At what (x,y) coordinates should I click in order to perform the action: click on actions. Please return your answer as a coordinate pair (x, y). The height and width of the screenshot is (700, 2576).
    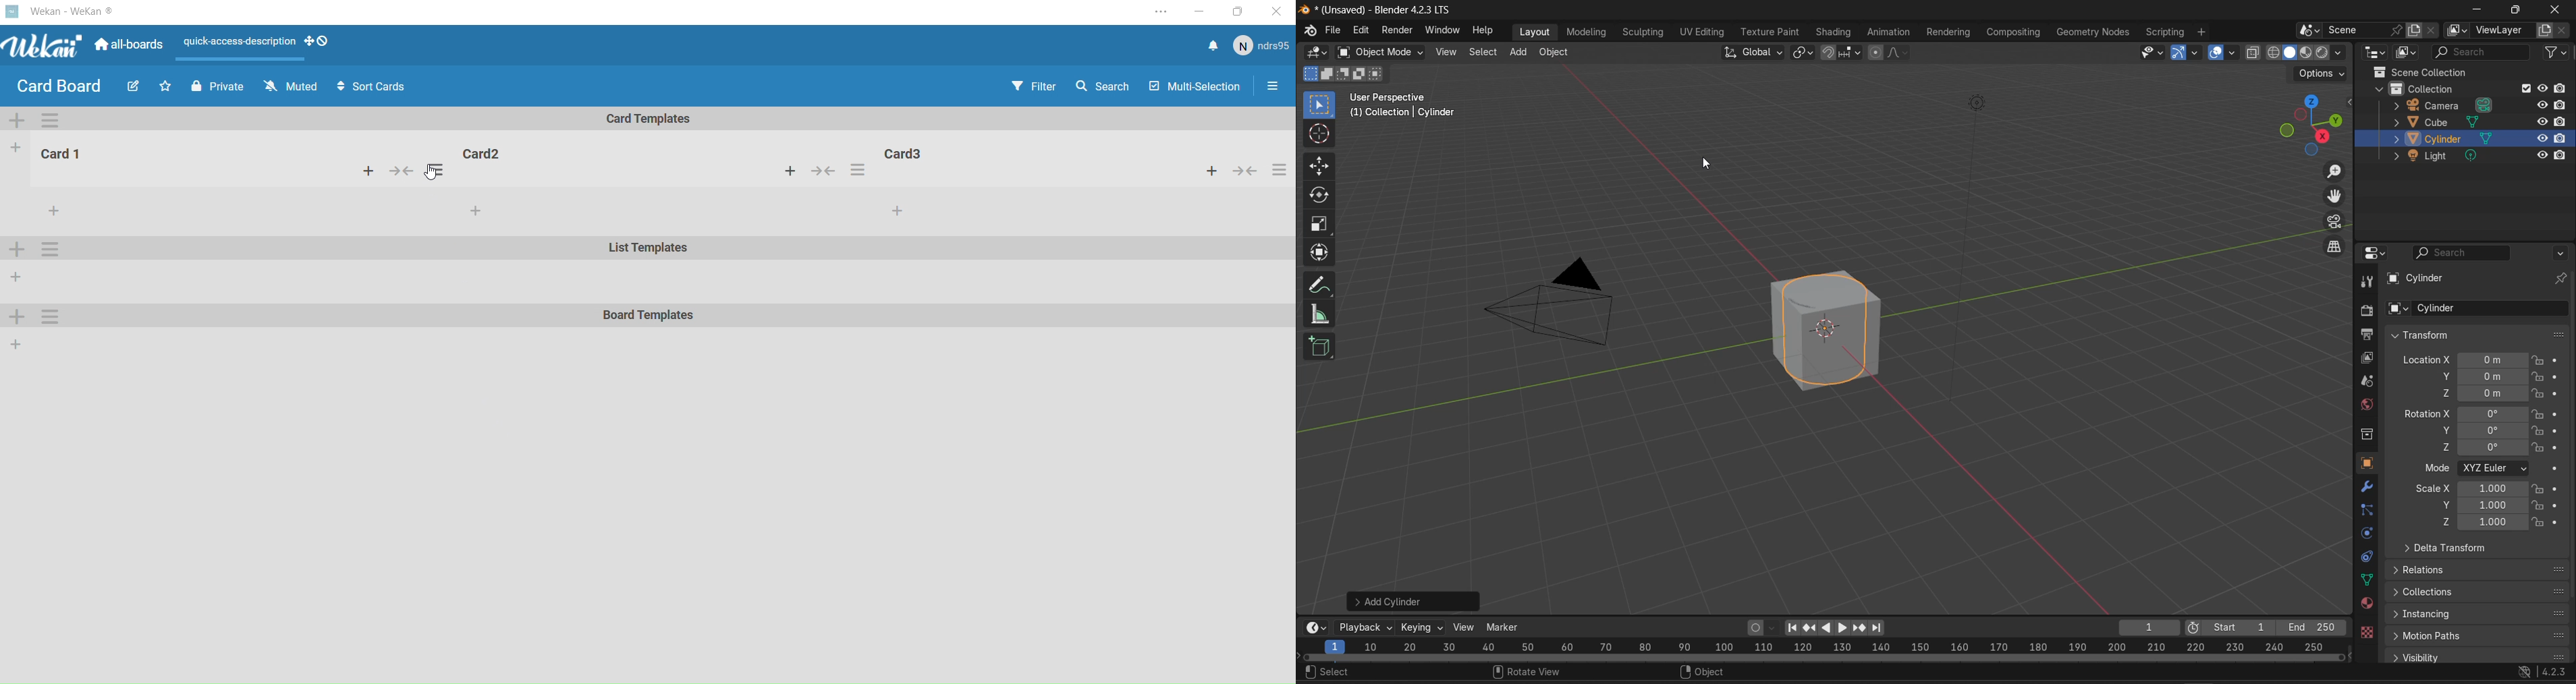
    Looking at the image, I should click on (438, 169).